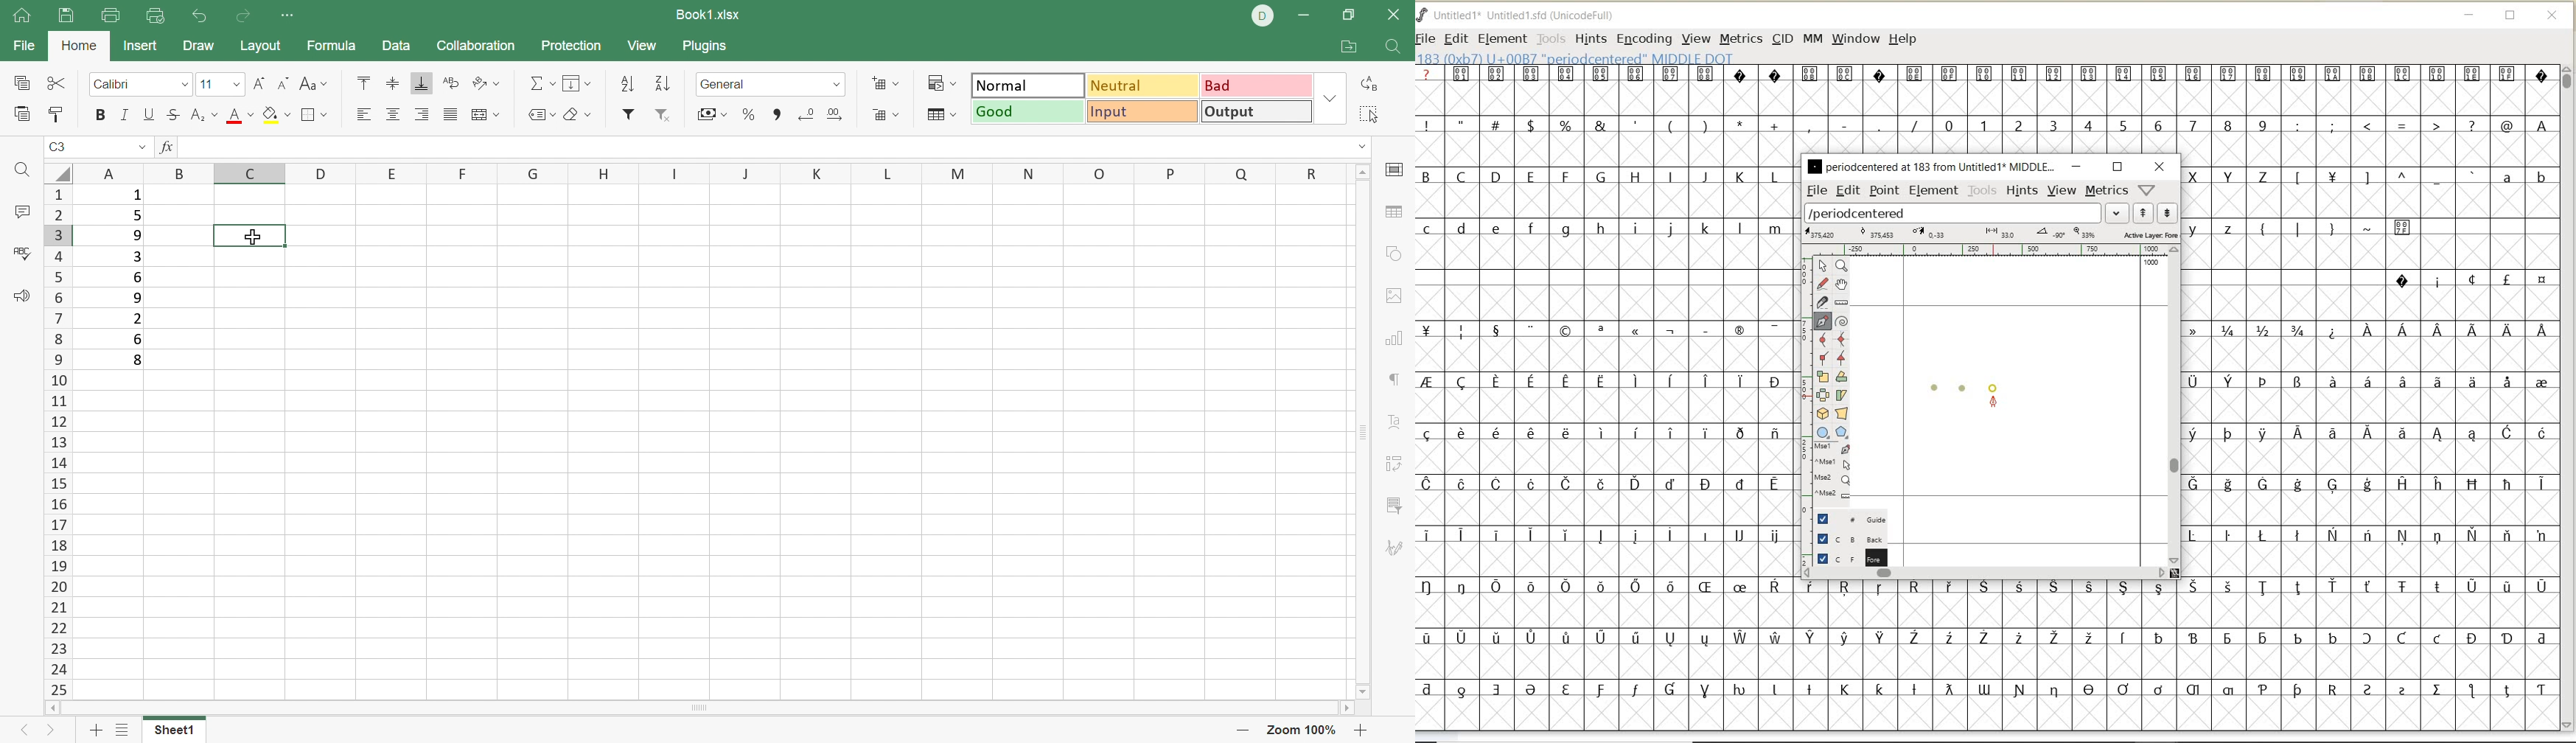 The width and height of the screenshot is (2576, 756). What do you see at coordinates (22, 296) in the screenshot?
I see `Feedback & Support` at bounding box center [22, 296].